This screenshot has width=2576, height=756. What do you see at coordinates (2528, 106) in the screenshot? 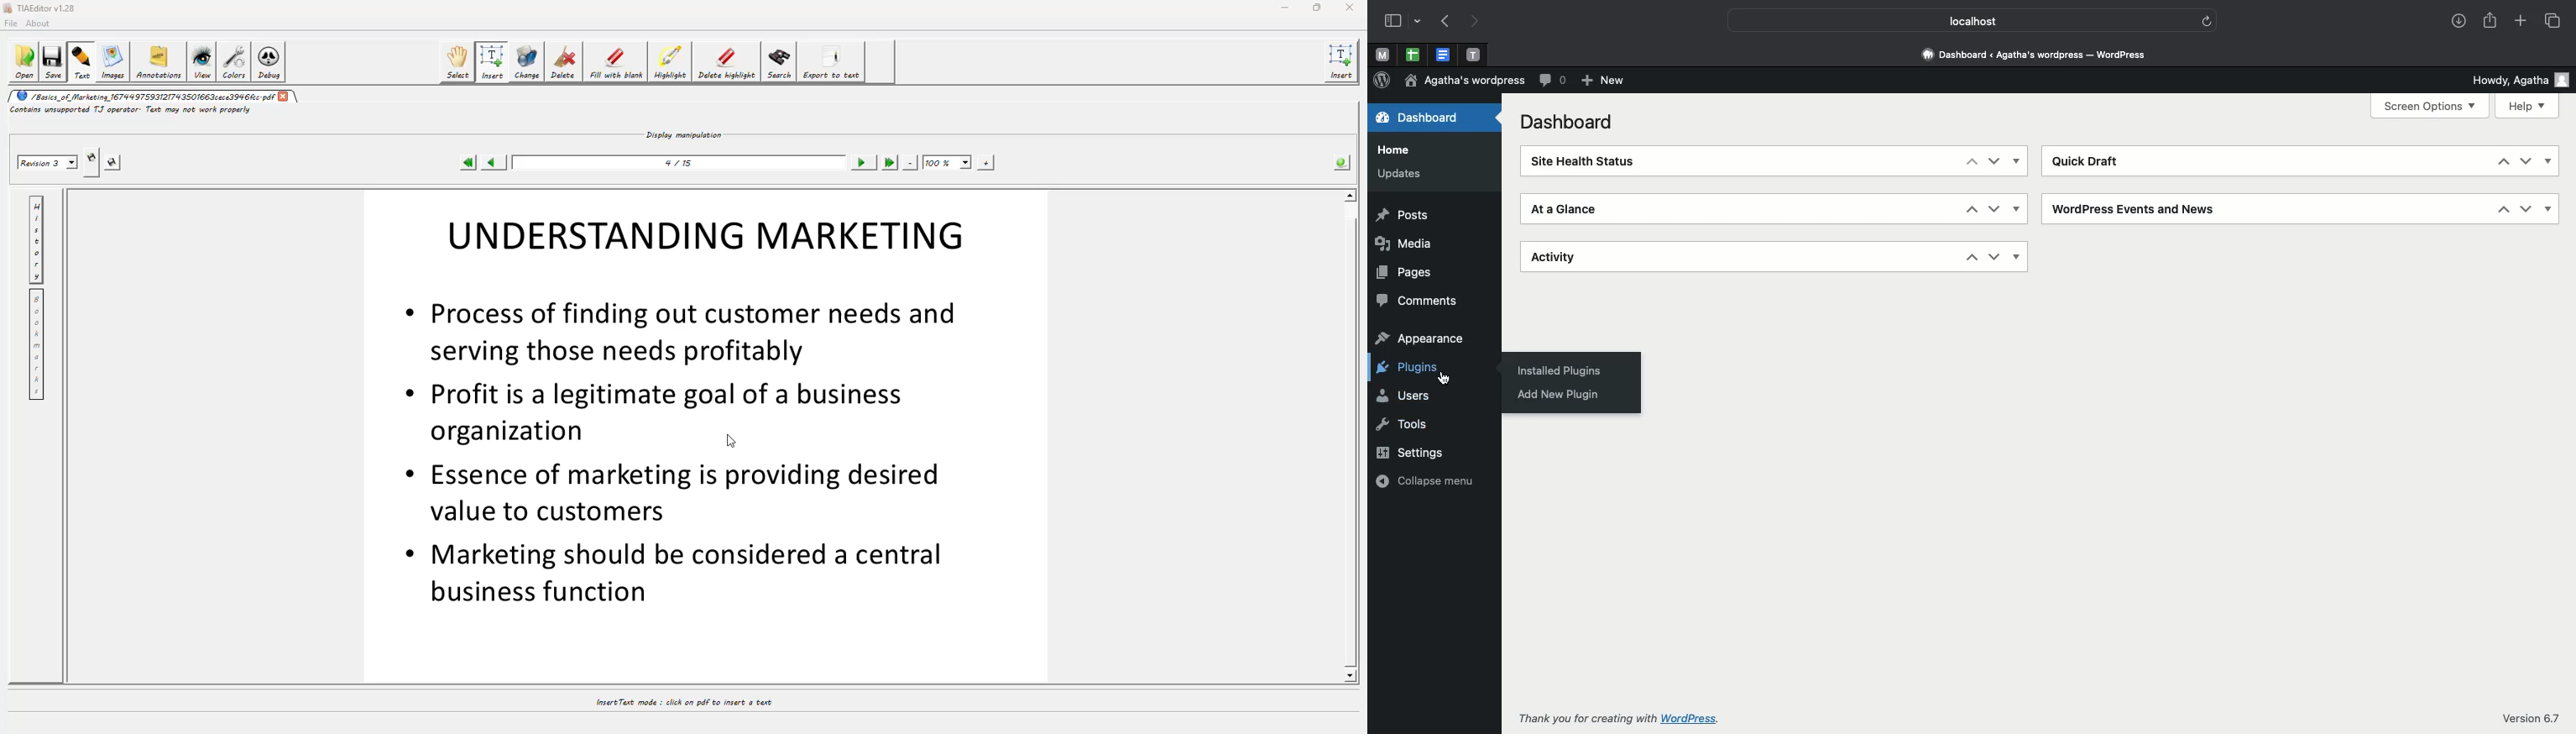
I see `Help` at bounding box center [2528, 106].